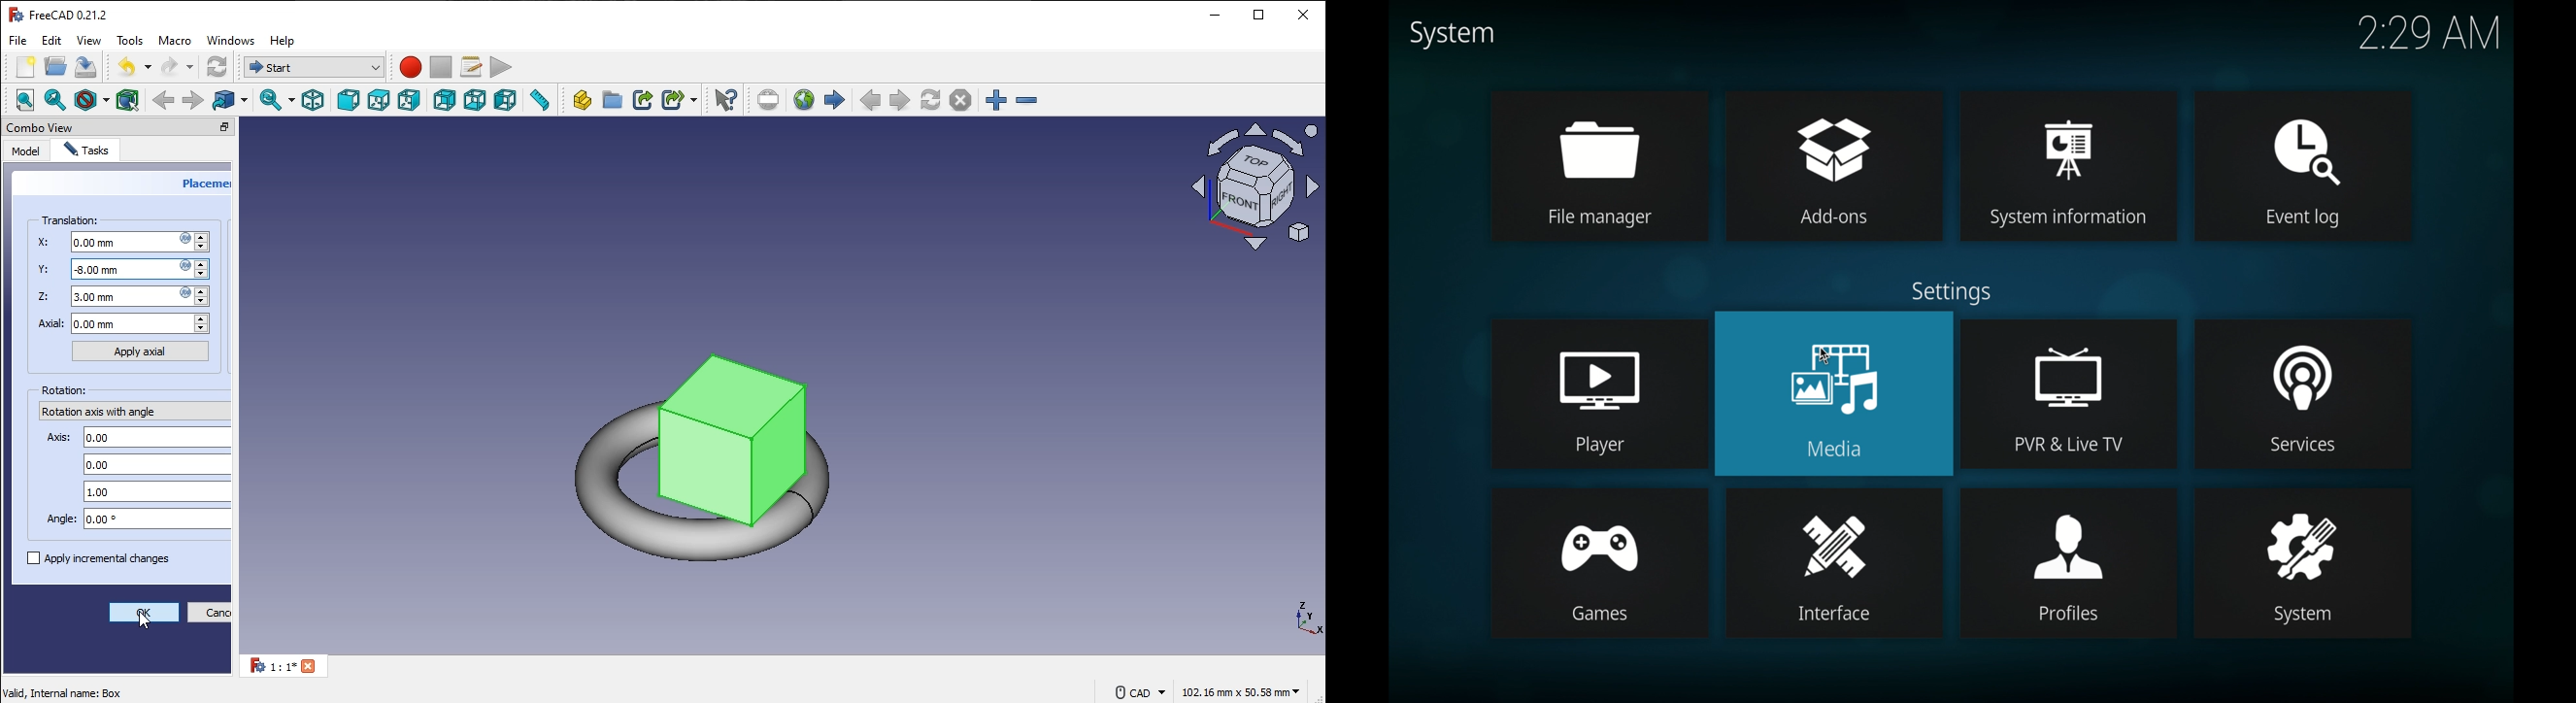  What do you see at coordinates (2309, 219) in the screenshot?
I see `Event log` at bounding box center [2309, 219].